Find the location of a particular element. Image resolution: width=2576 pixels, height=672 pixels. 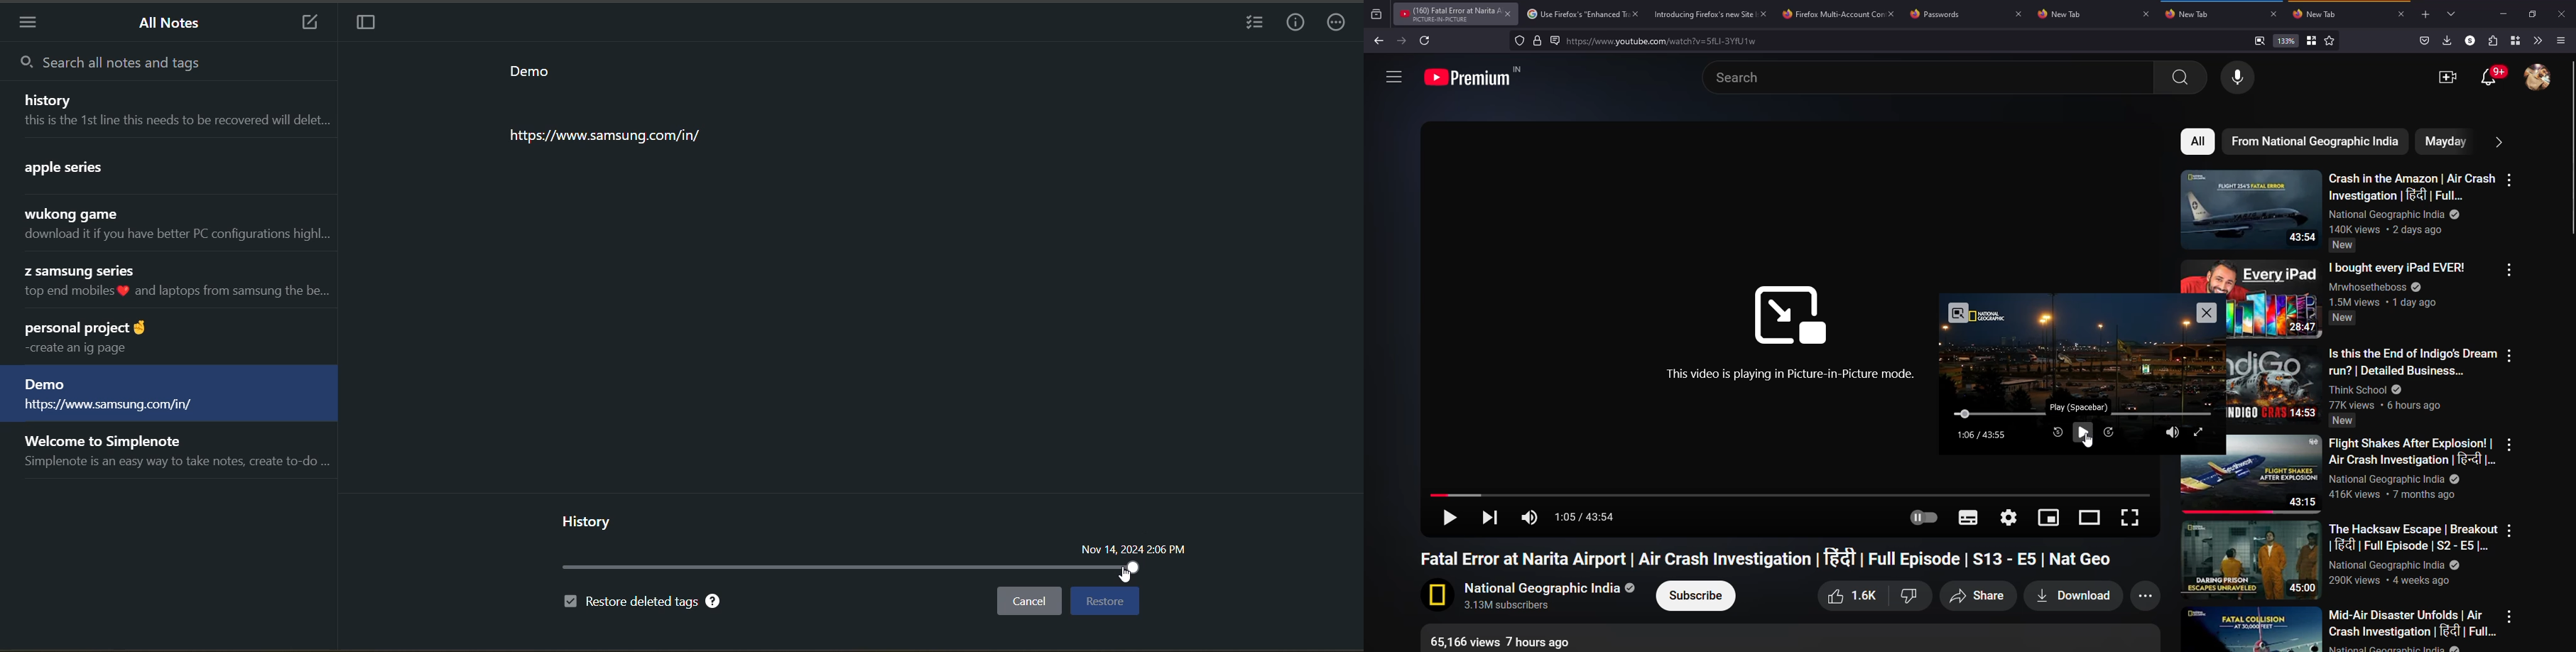

add is located at coordinates (2425, 15).